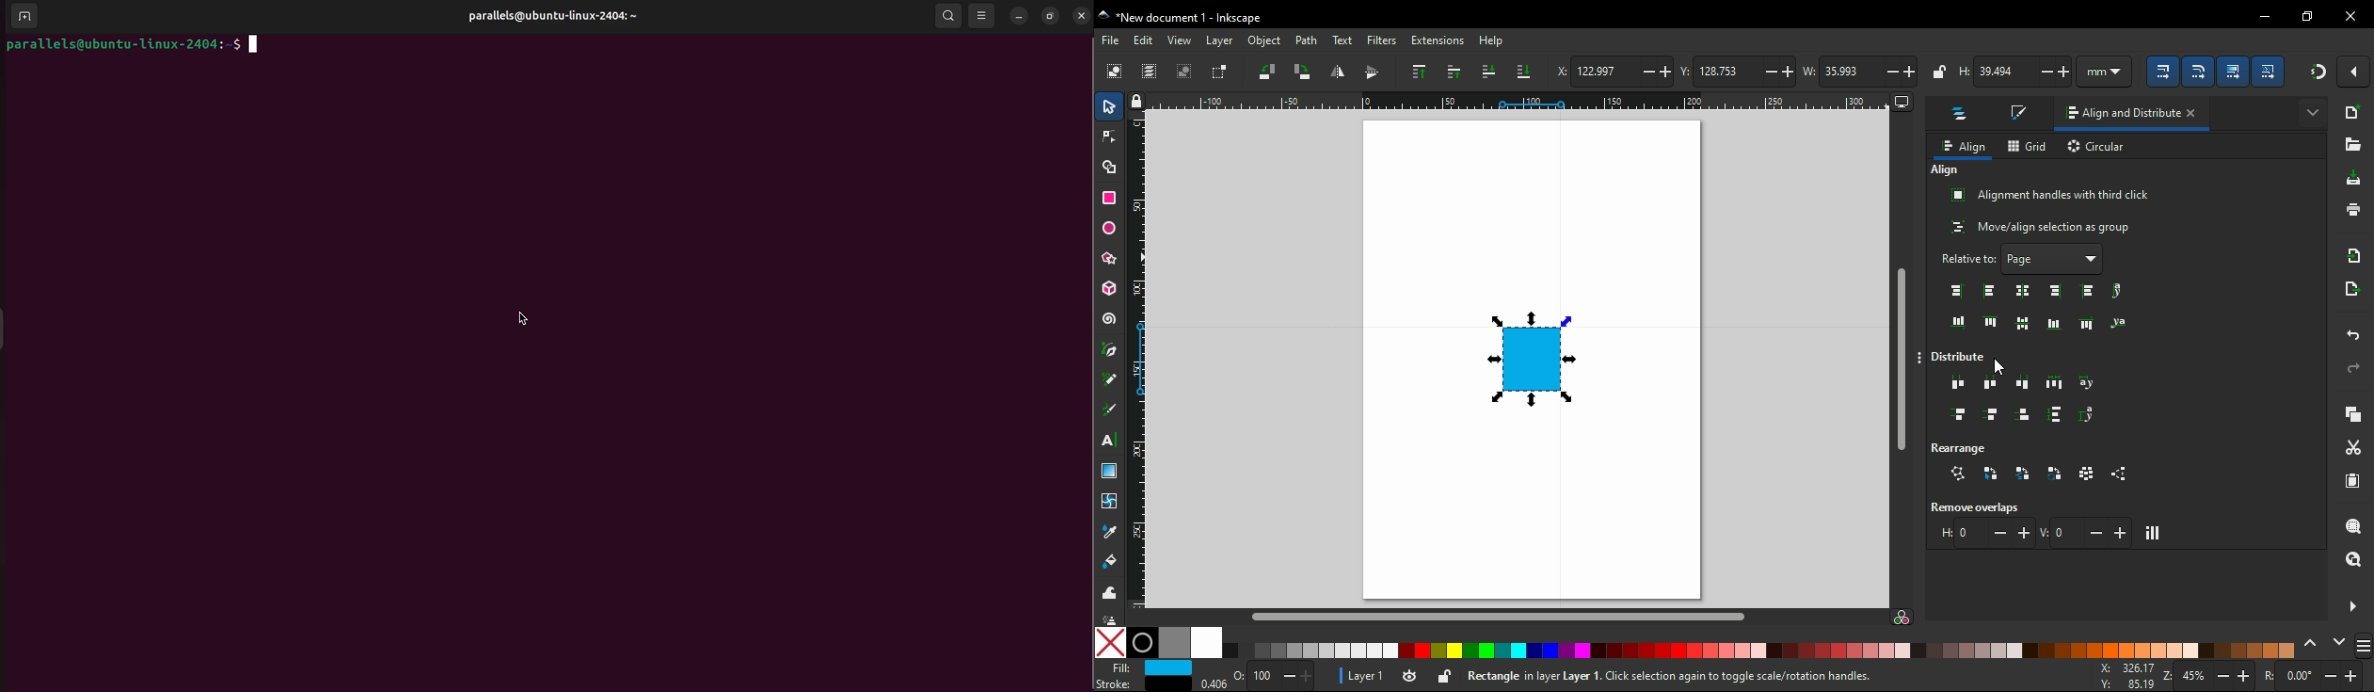 Image resolution: width=2380 pixels, height=700 pixels. What do you see at coordinates (1257, 679) in the screenshot?
I see `opacity` at bounding box center [1257, 679].